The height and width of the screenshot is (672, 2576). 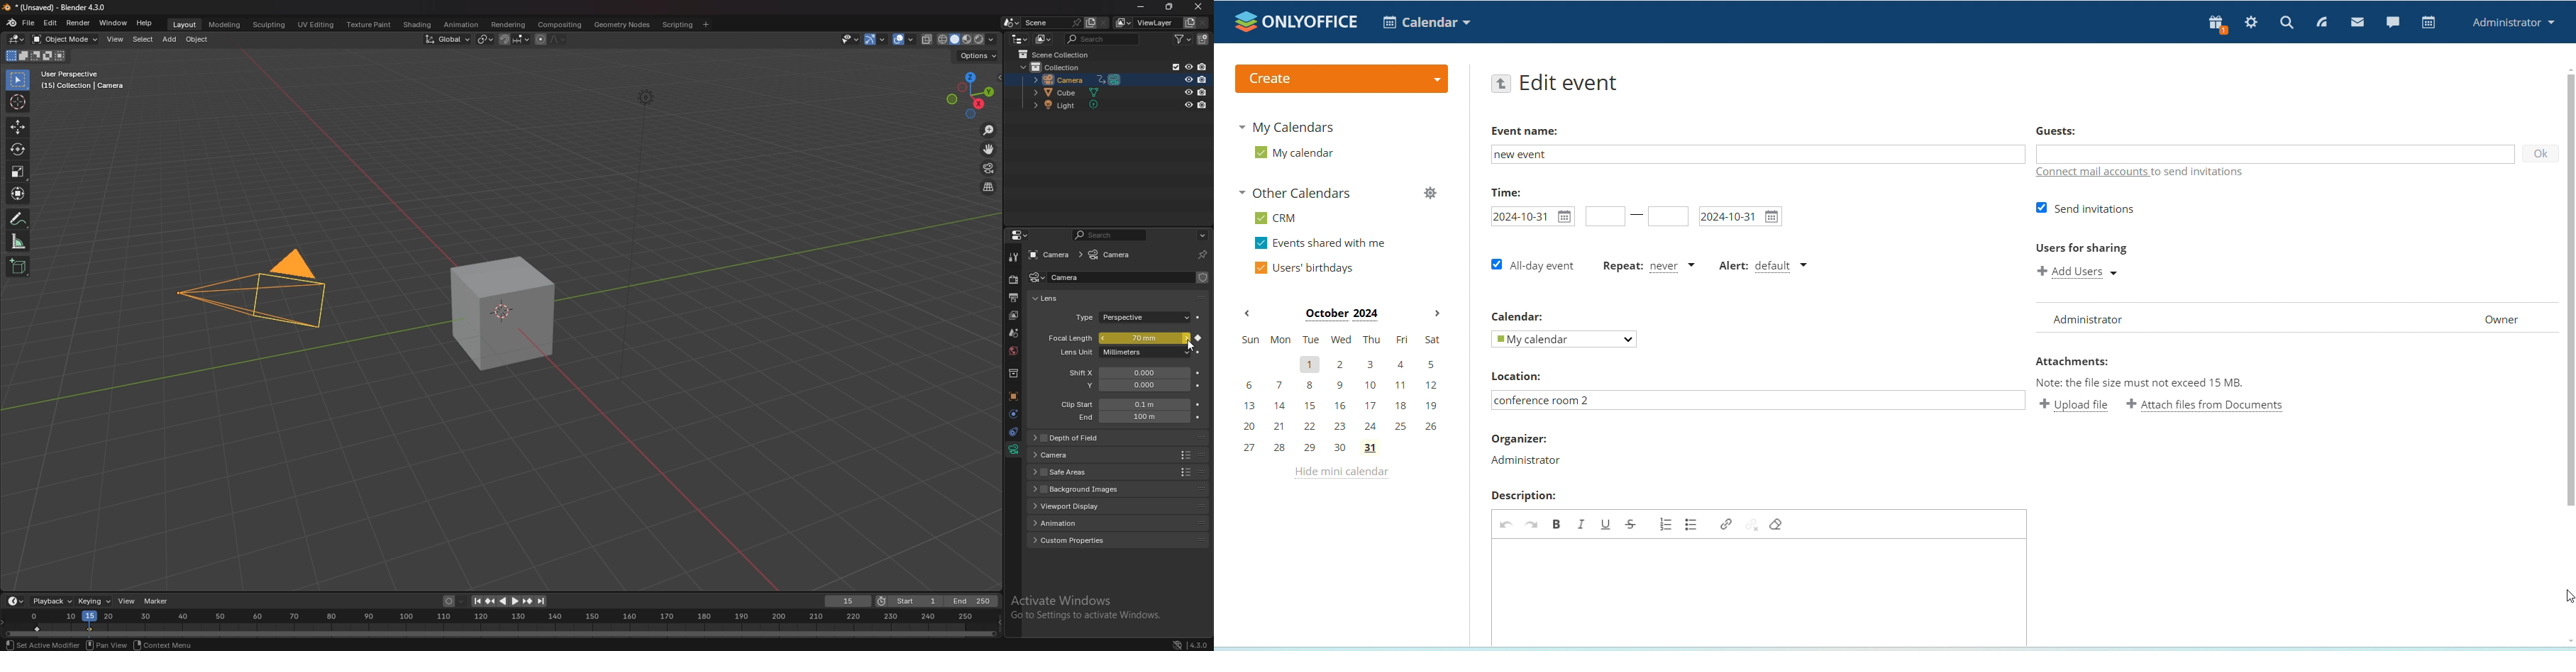 What do you see at coordinates (1430, 195) in the screenshot?
I see `manage` at bounding box center [1430, 195].